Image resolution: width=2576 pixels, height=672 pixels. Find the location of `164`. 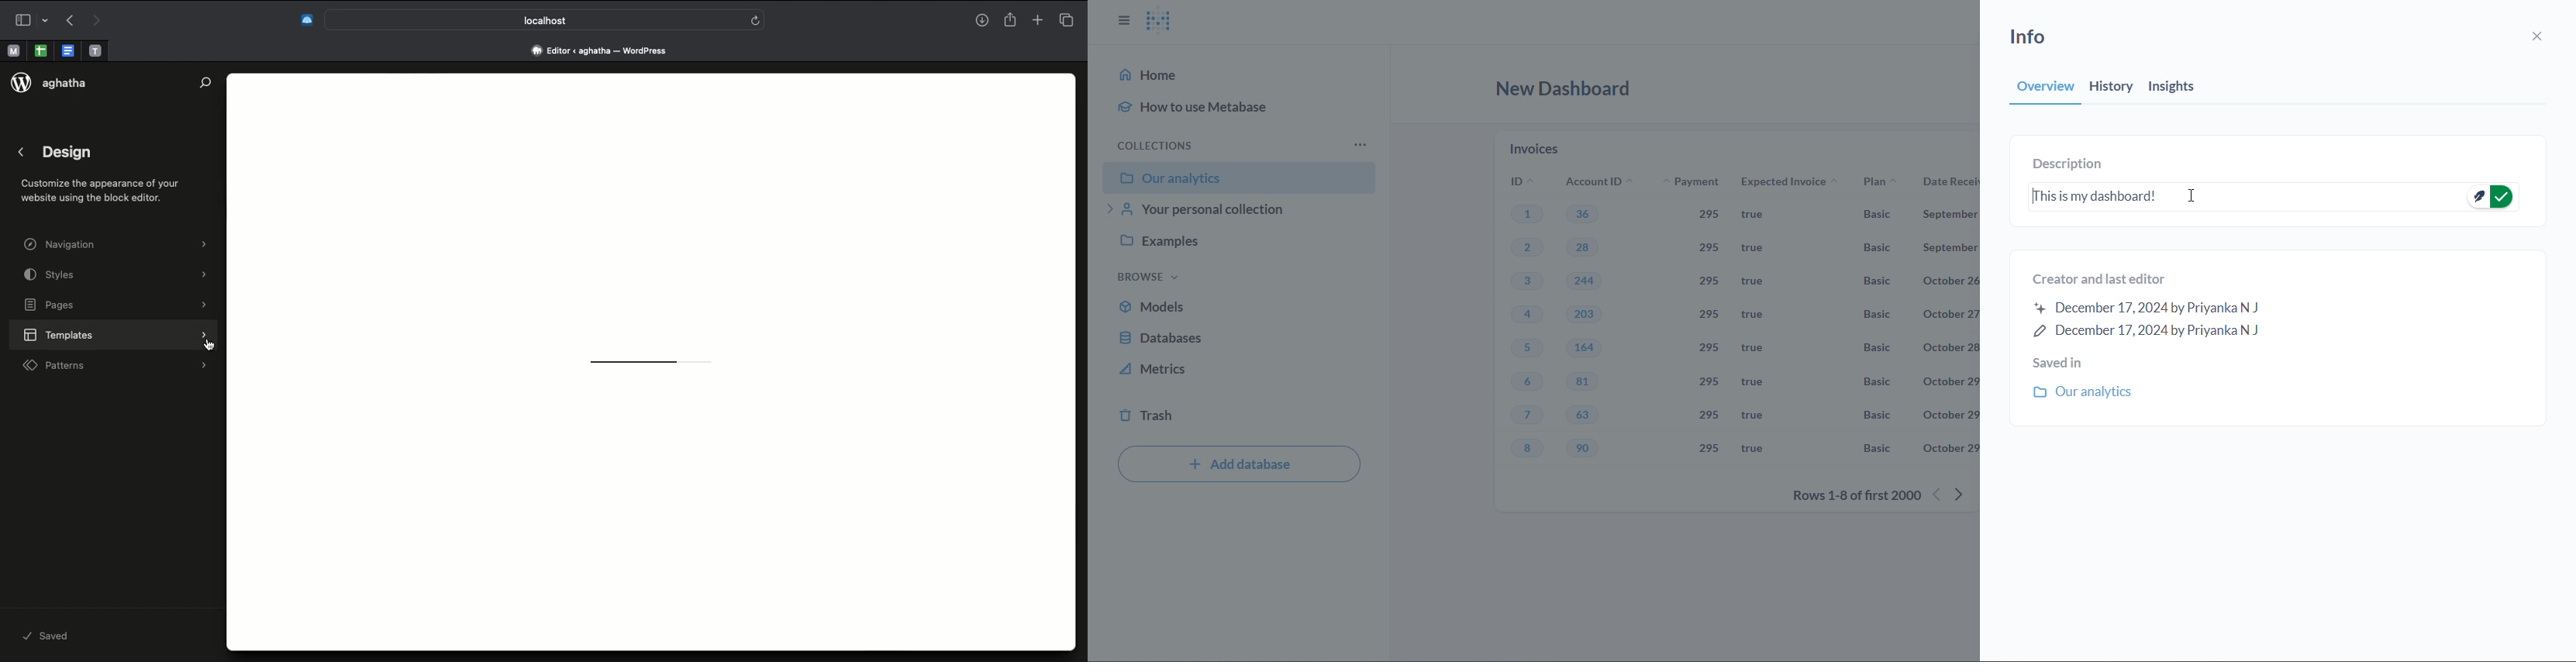

164 is located at coordinates (1584, 347).